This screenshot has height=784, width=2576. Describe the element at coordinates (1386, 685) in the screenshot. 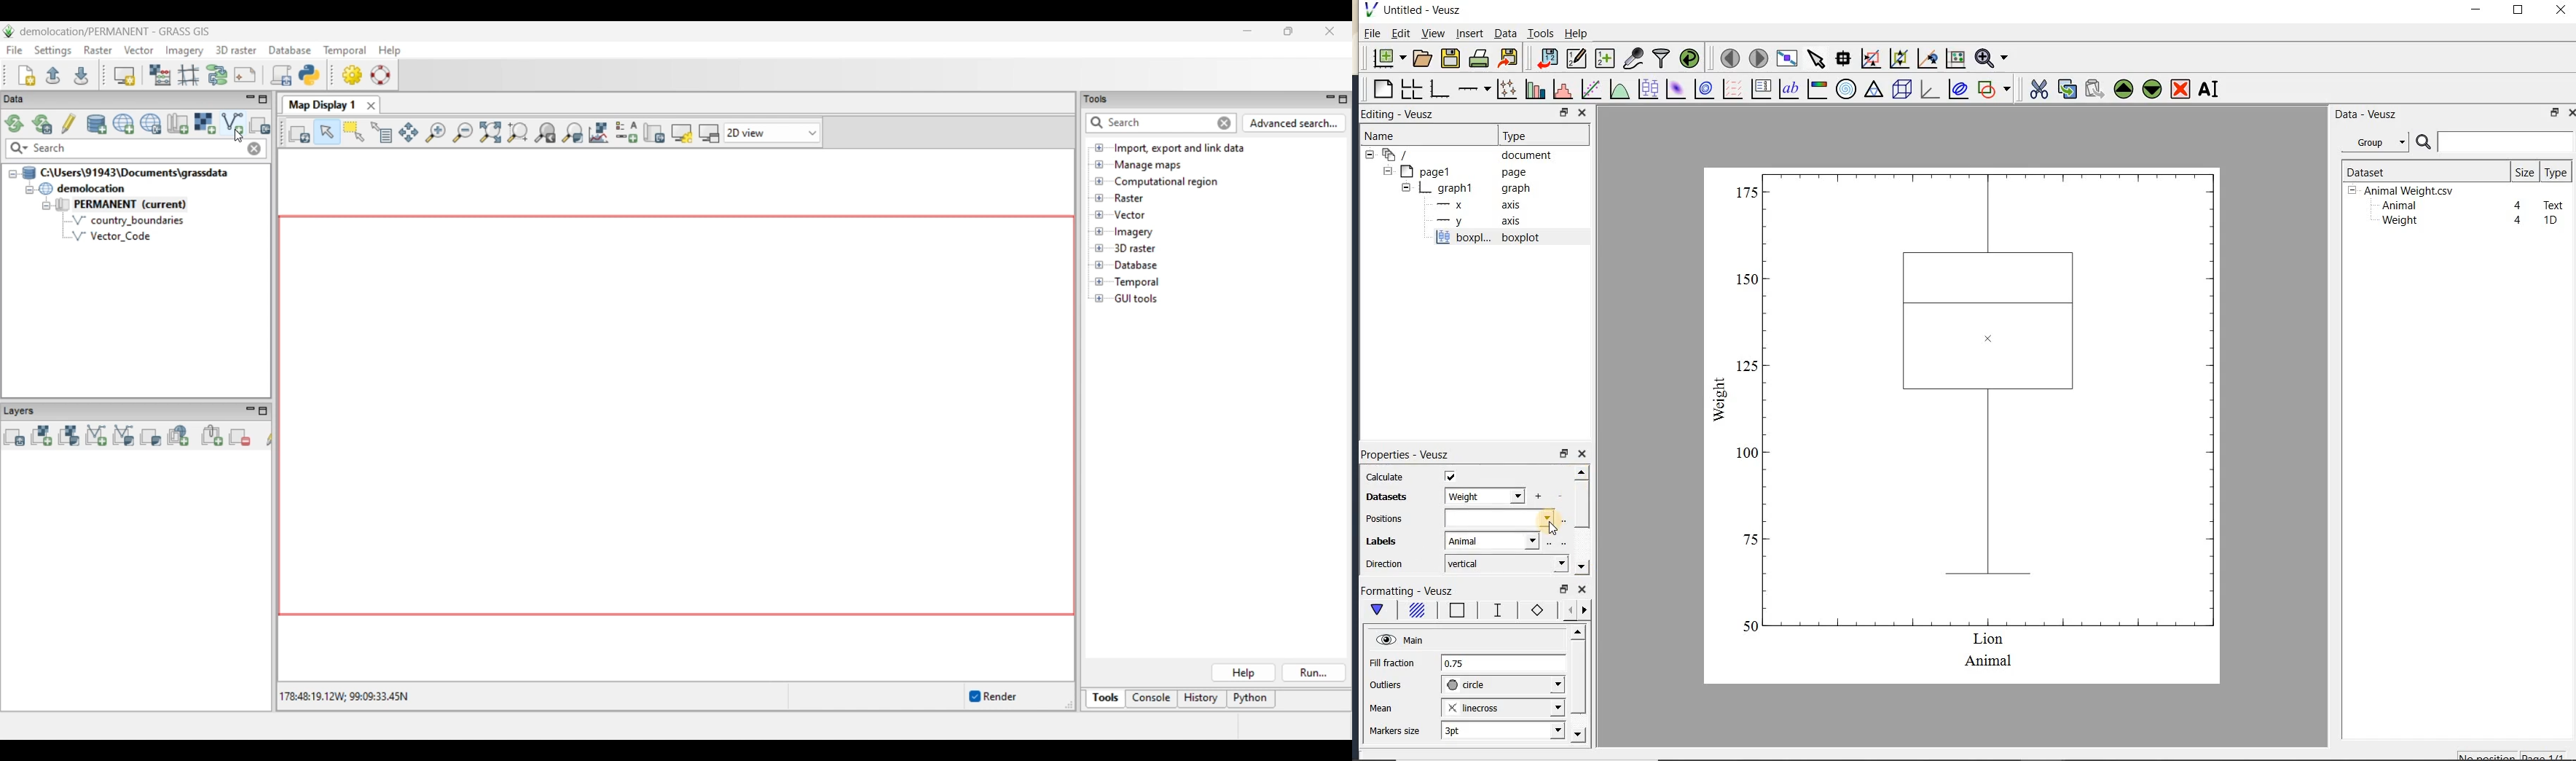

I see `outliers` at that location.